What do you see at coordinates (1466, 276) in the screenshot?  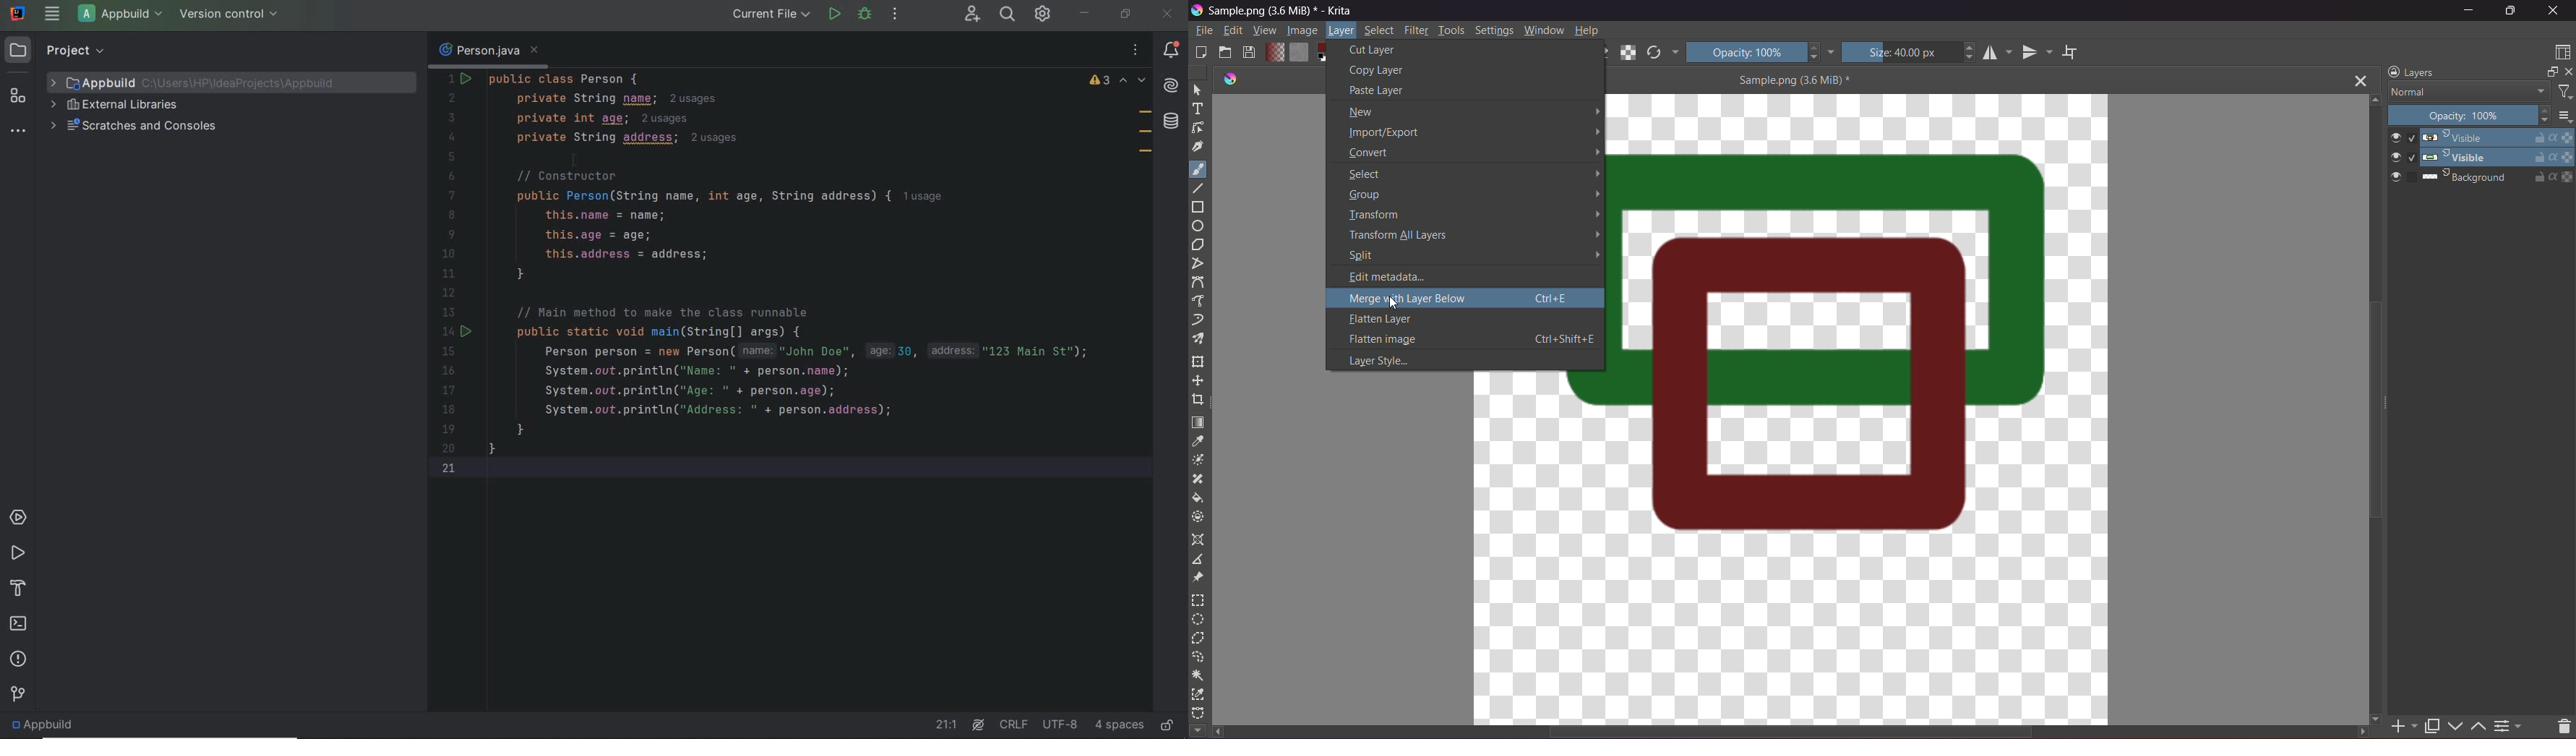 I see `Edit metadata` at bounding box center [1466, 276].